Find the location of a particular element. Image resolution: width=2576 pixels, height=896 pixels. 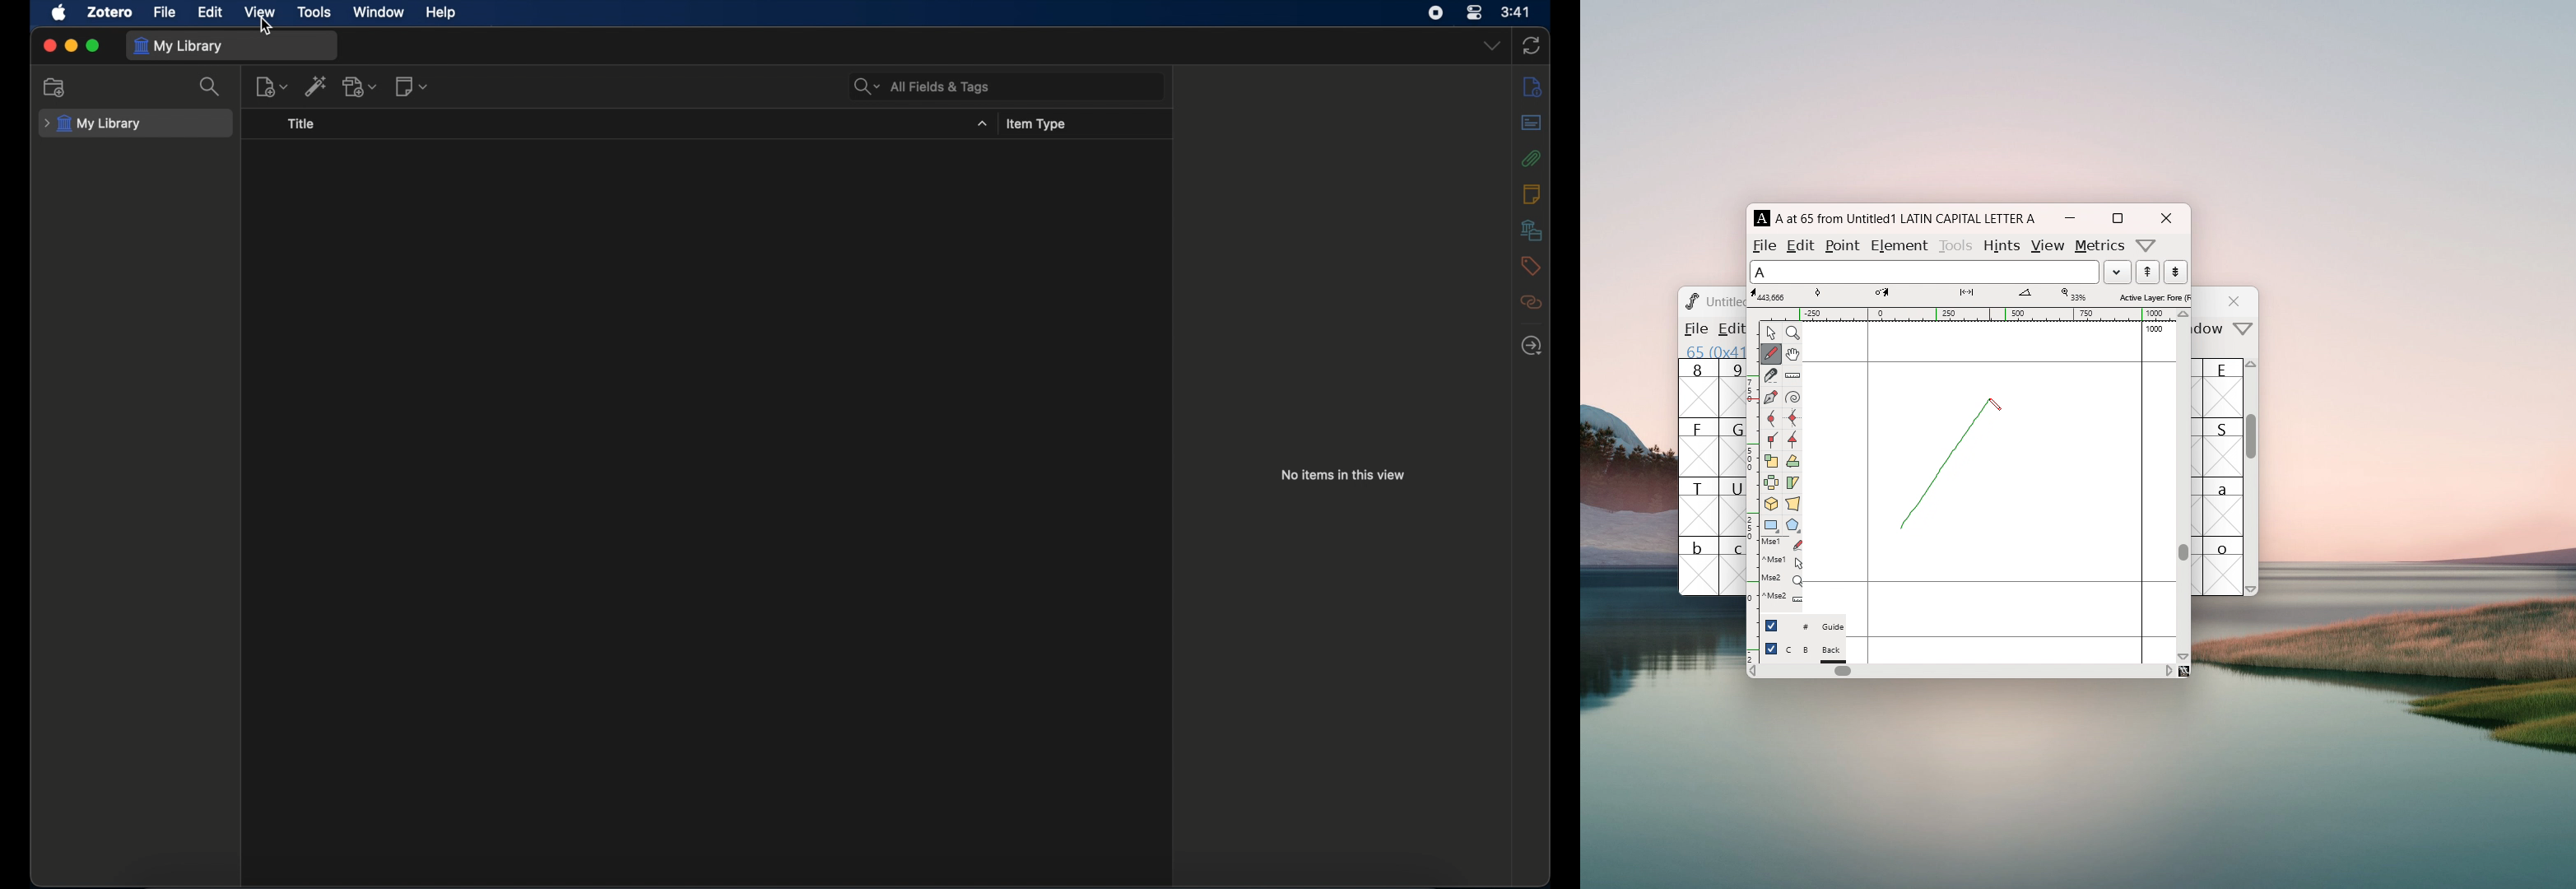

scrollbar is located at coordinates (2252, 444).